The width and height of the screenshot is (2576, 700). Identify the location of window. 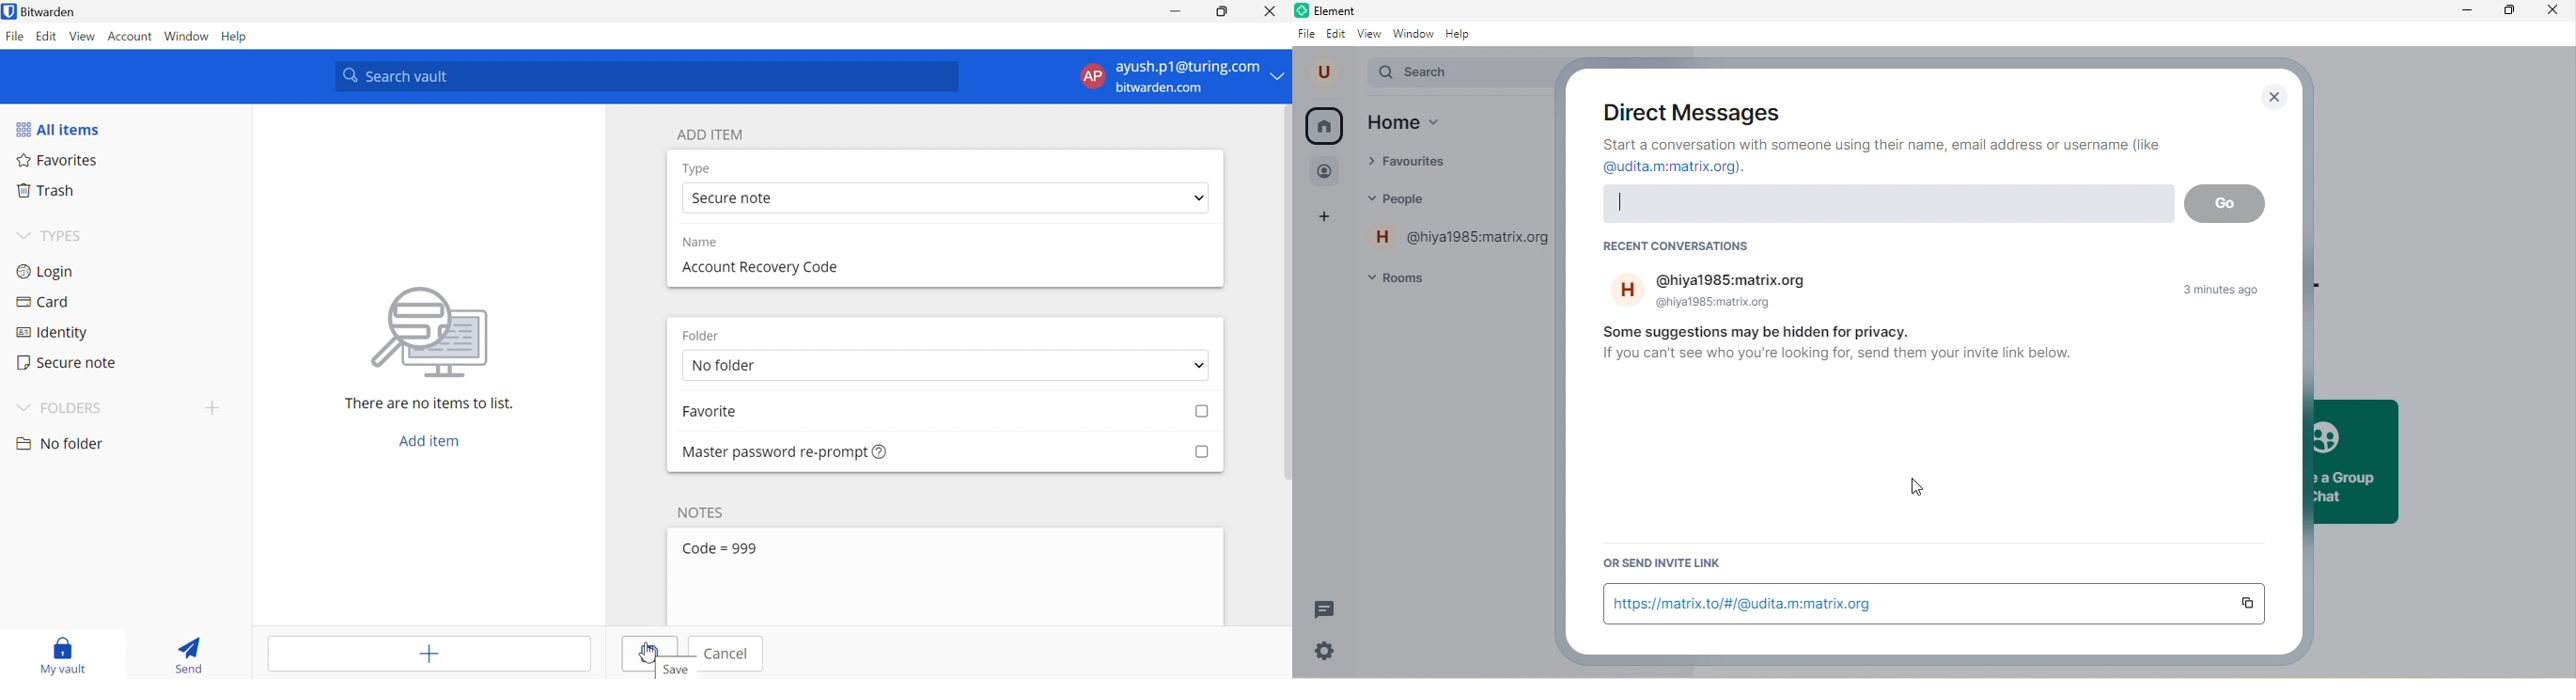
(1413, 33).